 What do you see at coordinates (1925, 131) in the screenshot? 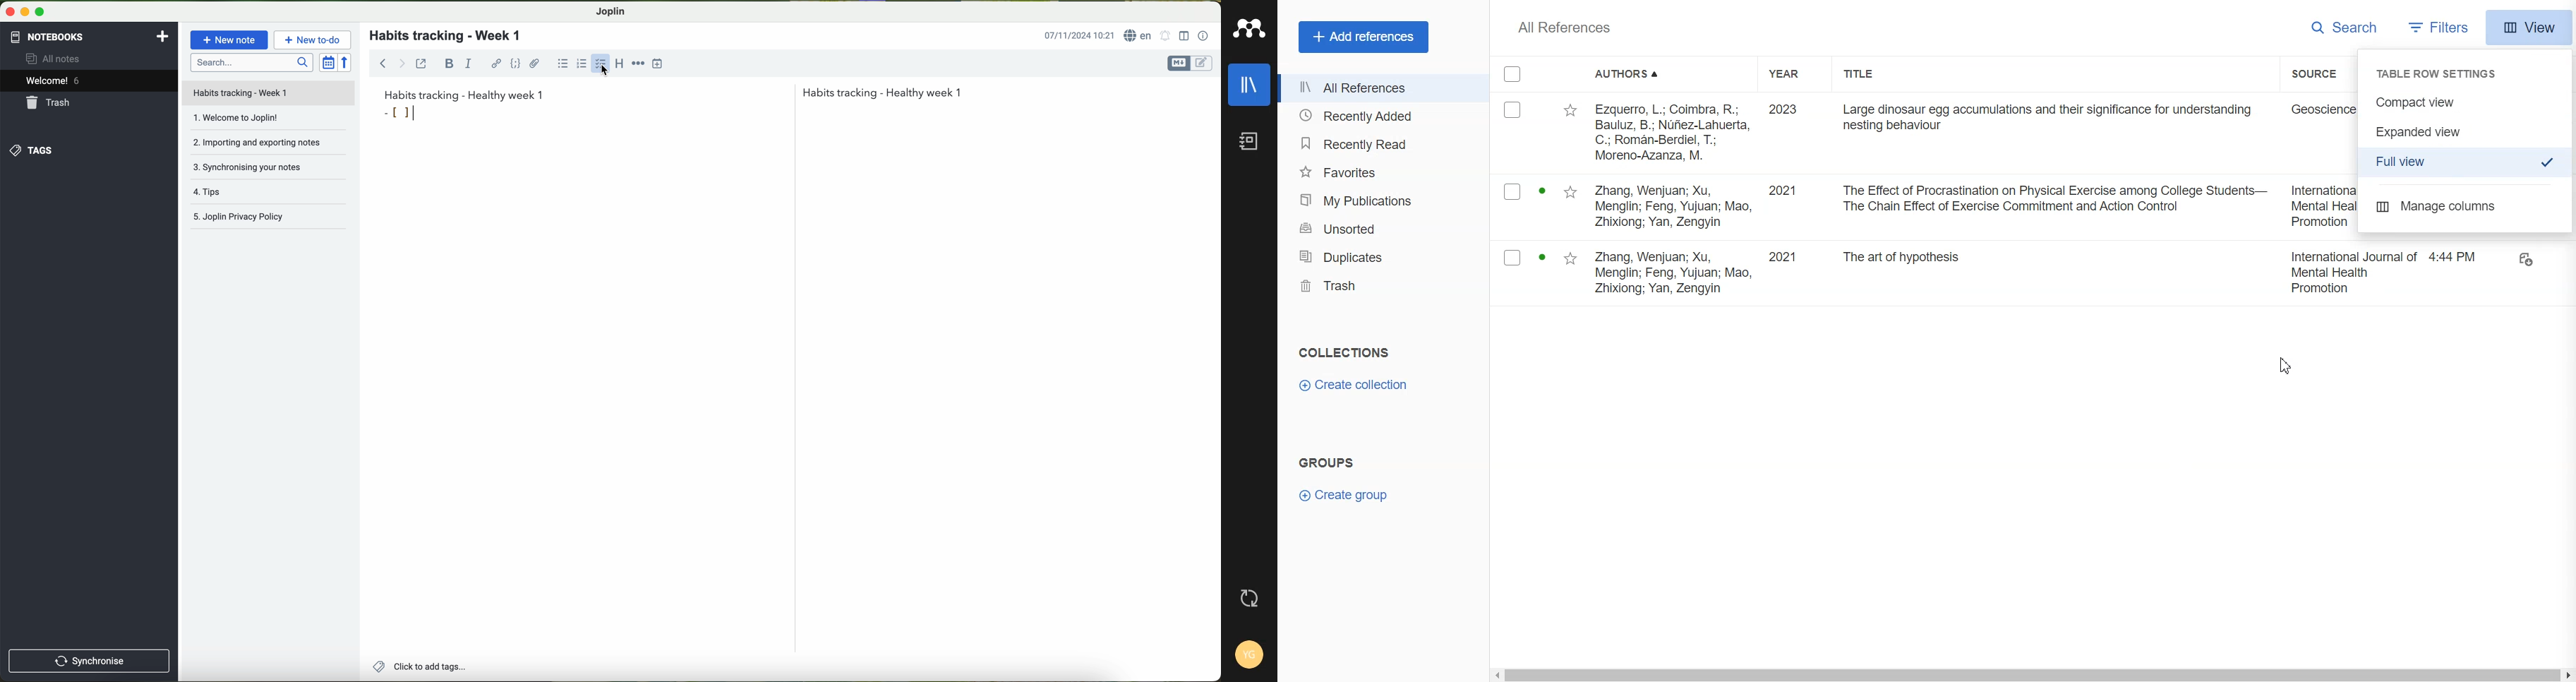
I see `File` at bounding box center [1925, 131].